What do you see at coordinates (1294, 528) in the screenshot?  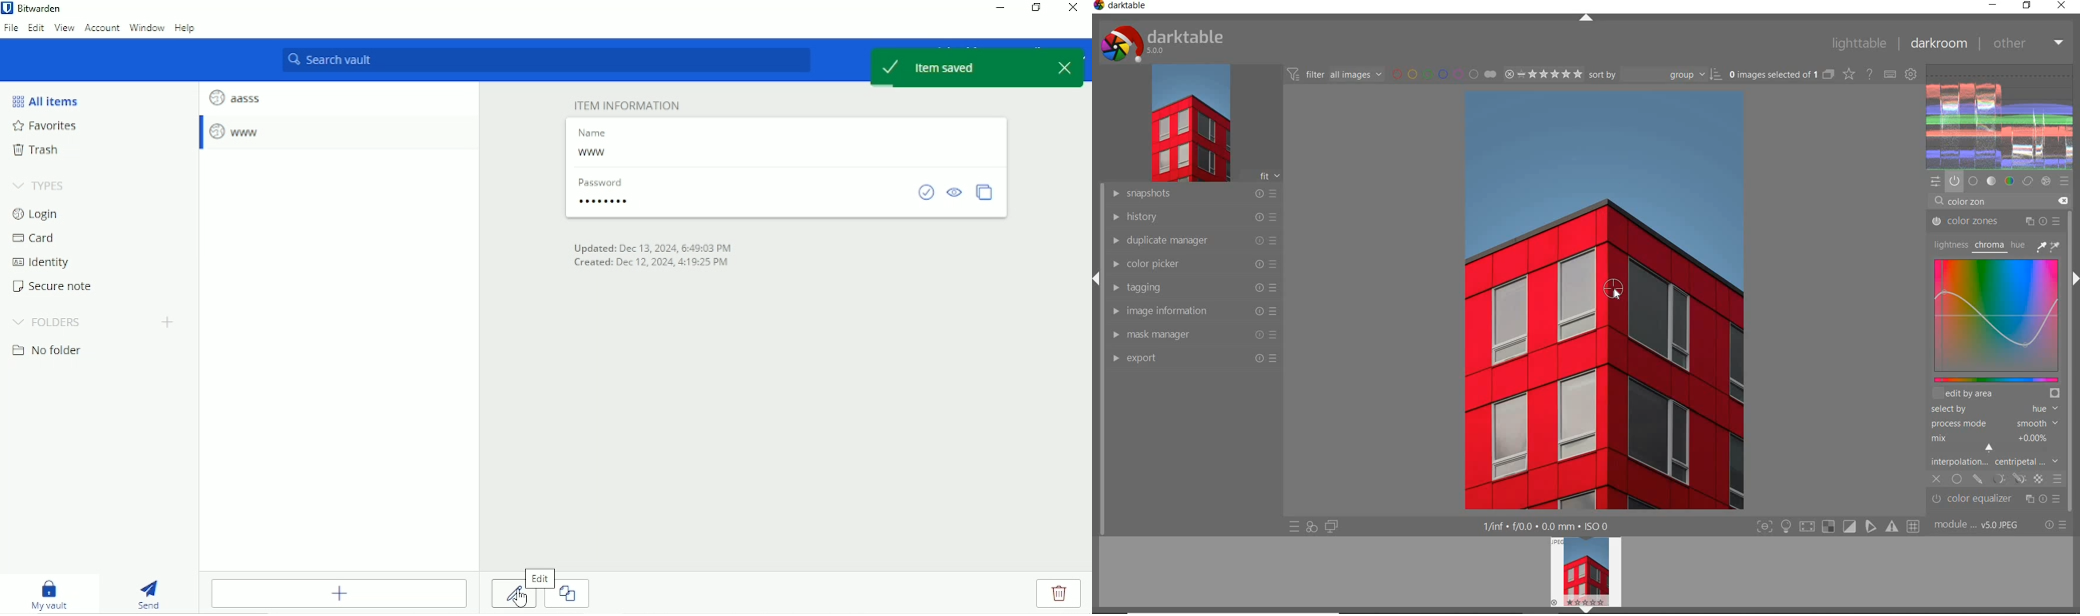 I see `quick access to presets` at bounding box center [1294, 528].